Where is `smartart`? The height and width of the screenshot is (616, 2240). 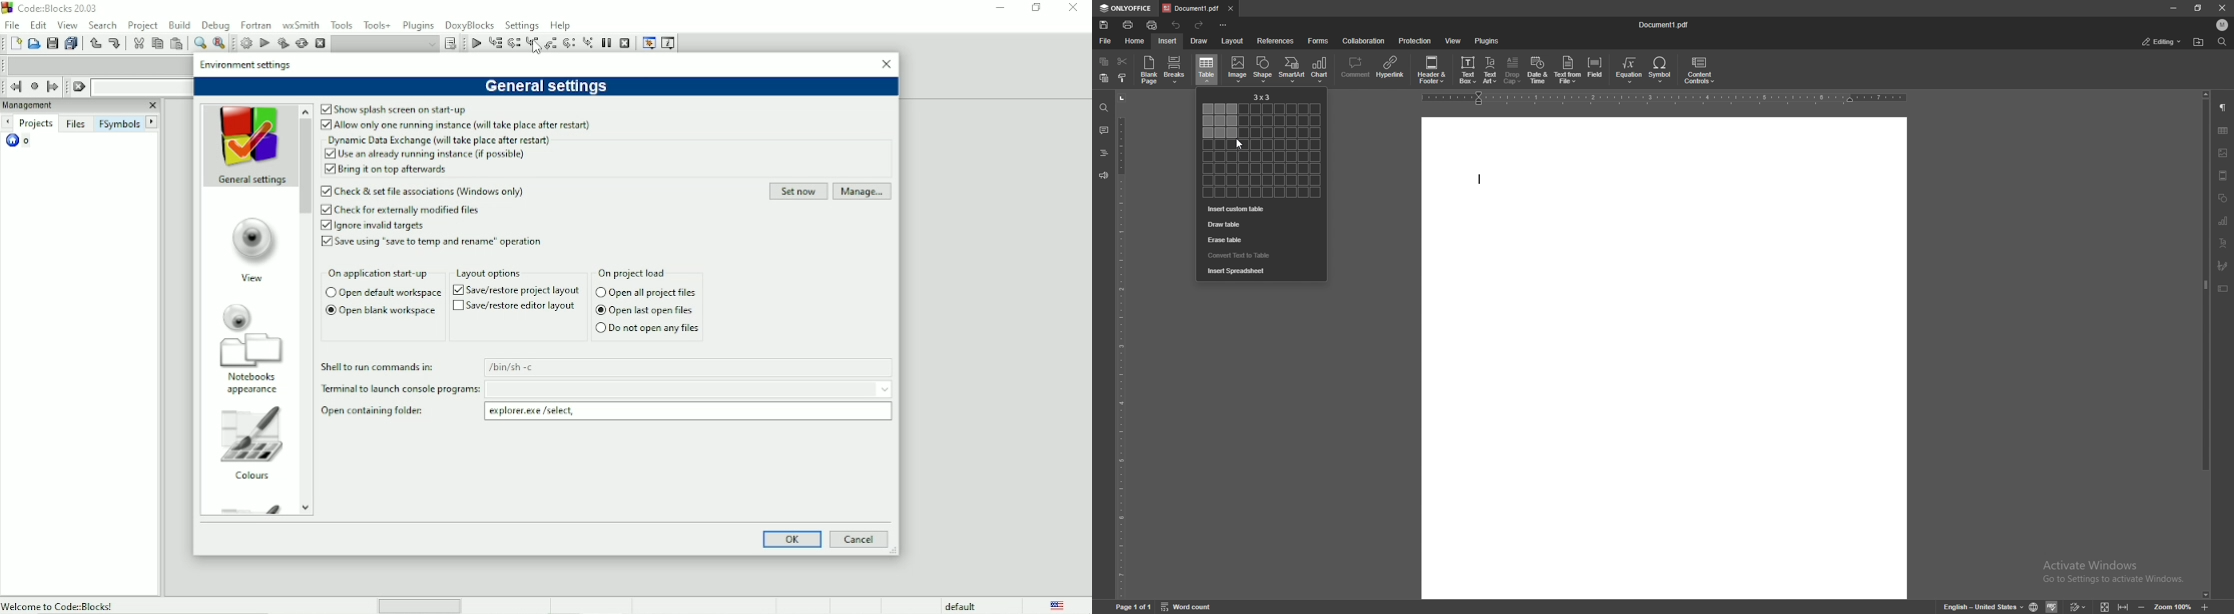
smartart is located at coordinates (1291, 70).